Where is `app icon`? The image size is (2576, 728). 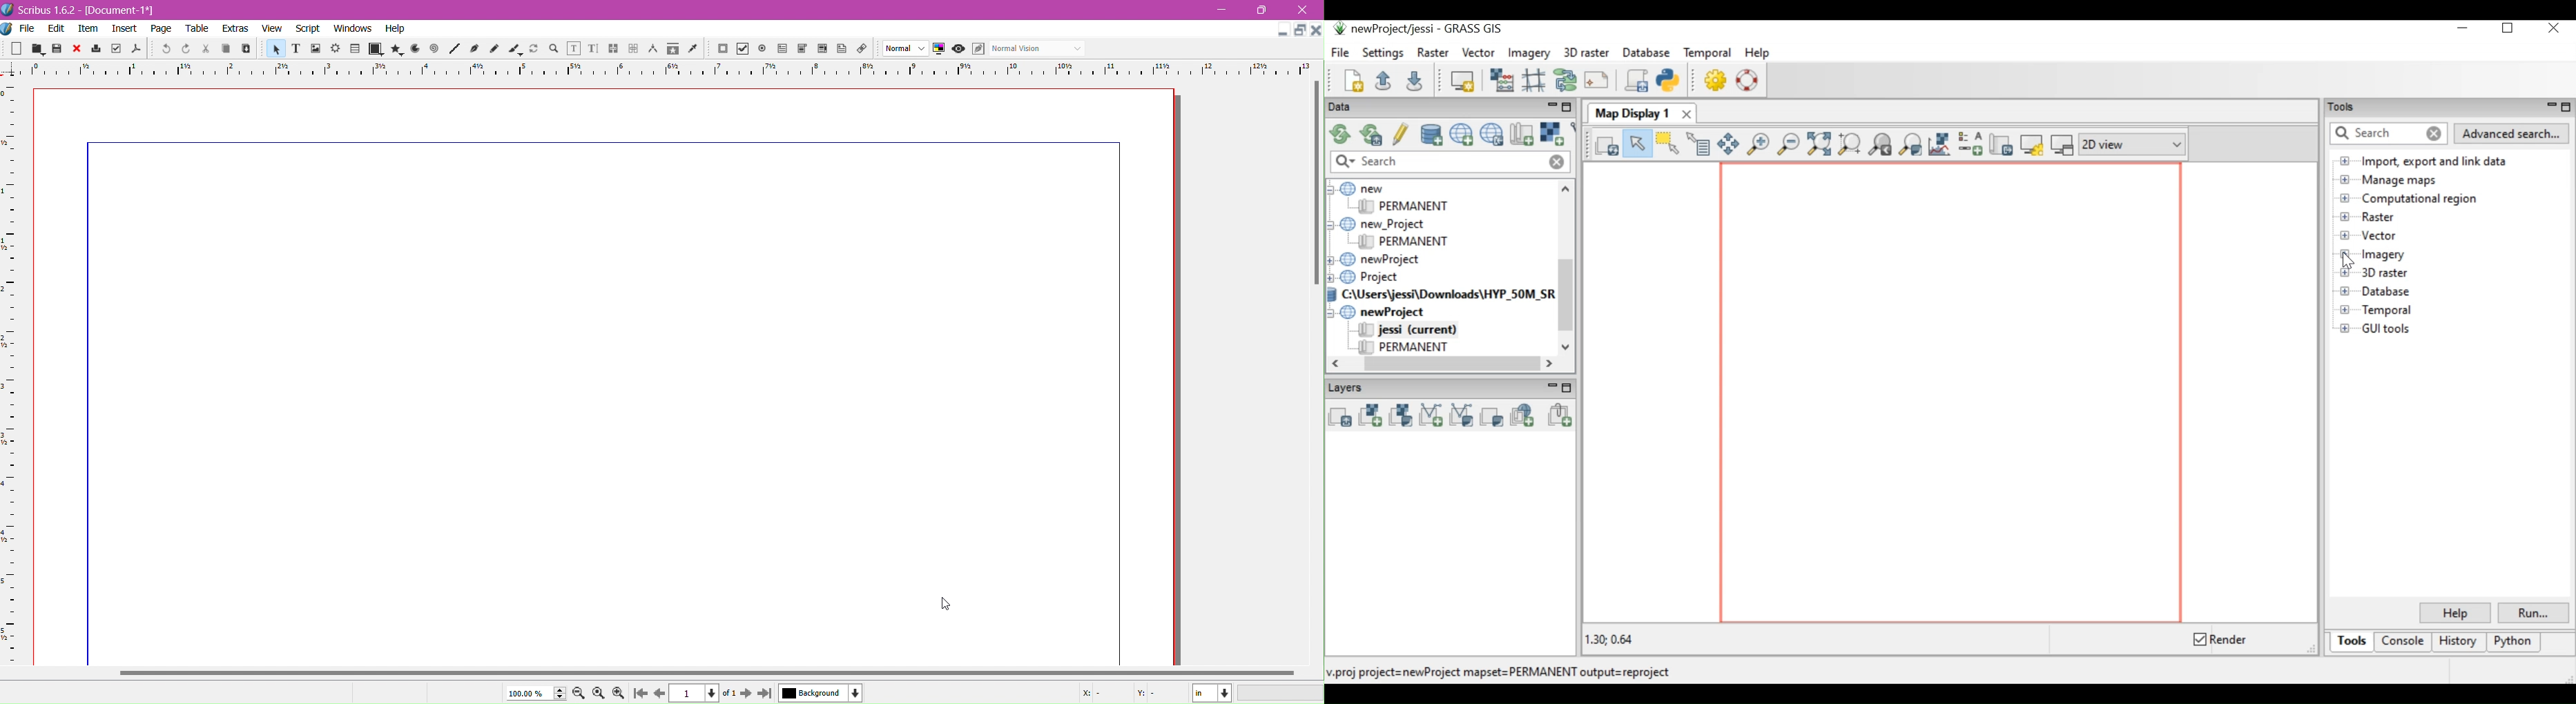 app icon is located at coordinates (8, 10).